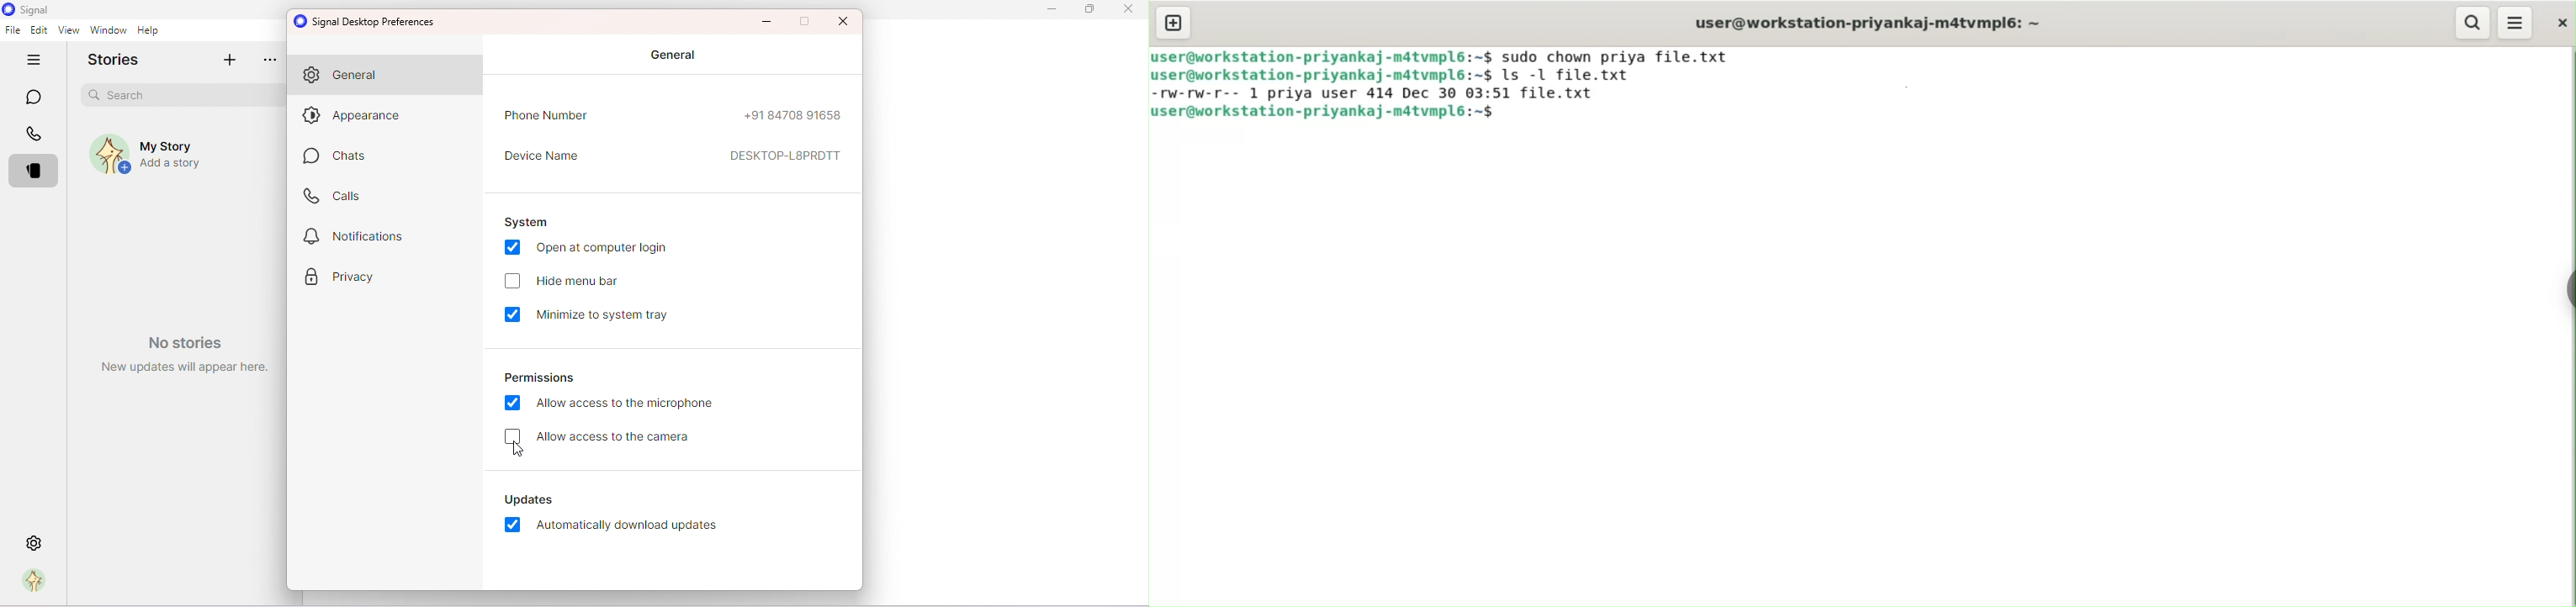 The width and height of the screenshot is (2576, 616). Describe the element at coordinates (2473, 23) in the screenshot. I see `search` at that location.